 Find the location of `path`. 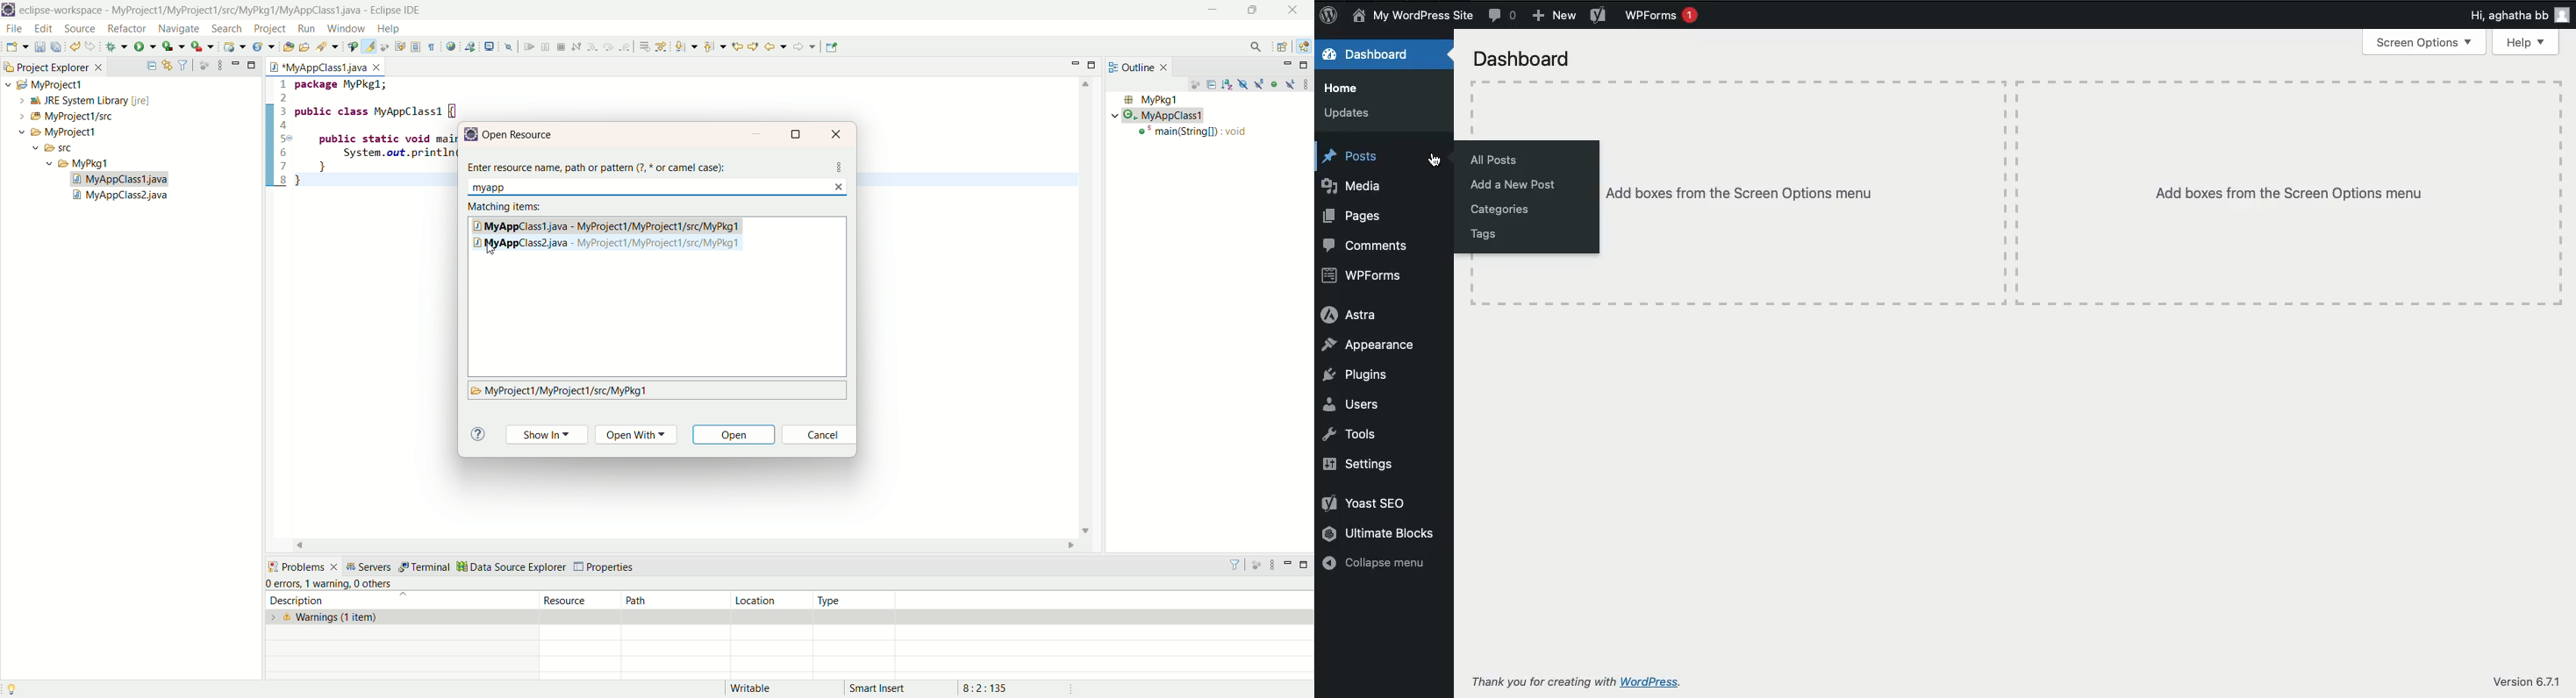

path is located at coordinates (674, 599).